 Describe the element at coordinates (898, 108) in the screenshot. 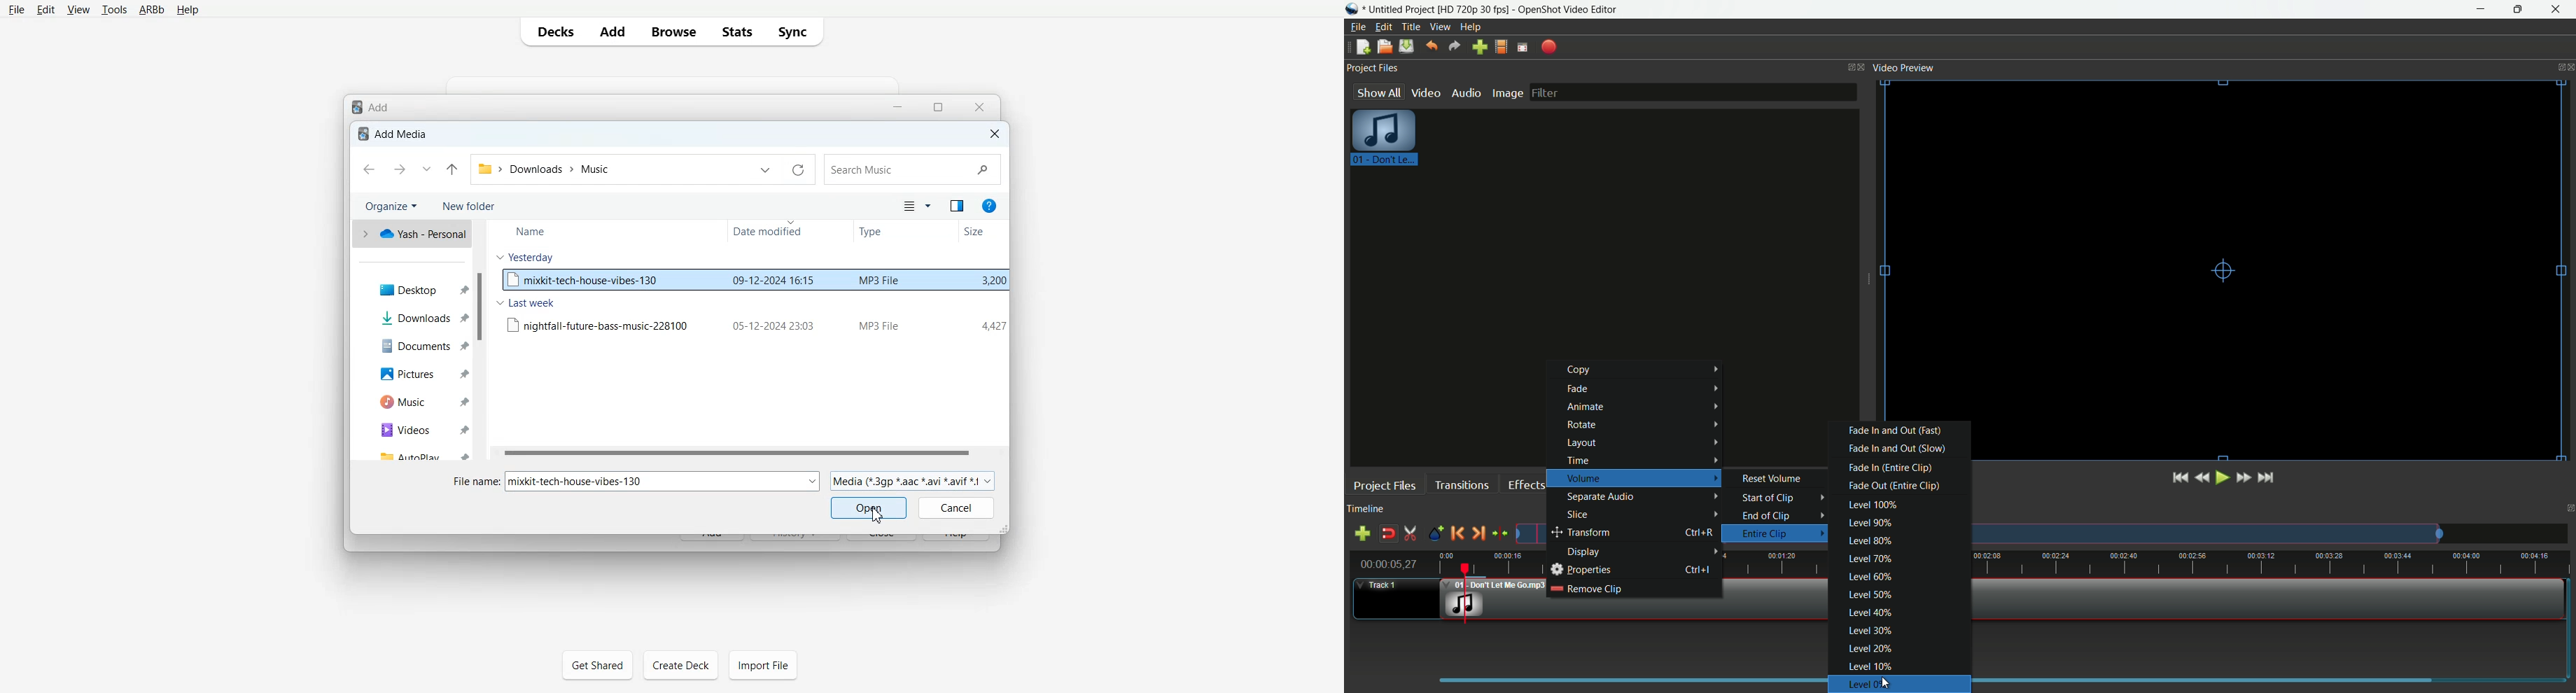

I see `Minimize` at that location.